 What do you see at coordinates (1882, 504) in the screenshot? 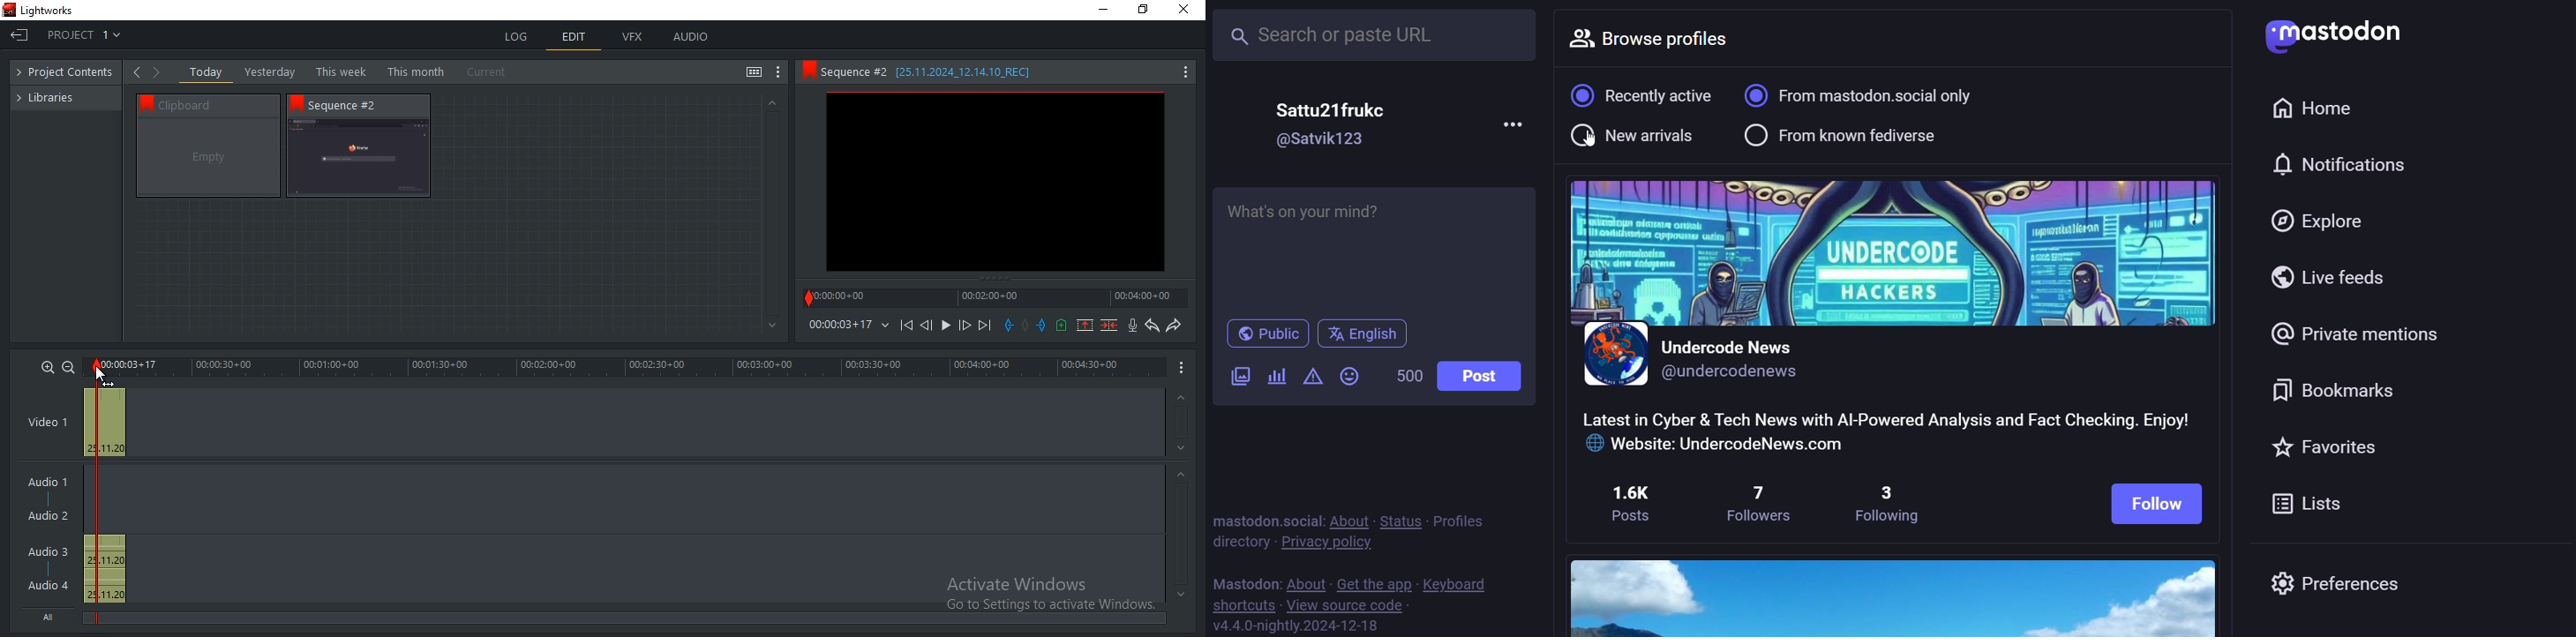
I see `3 following` at bounding box center [1882, 504].